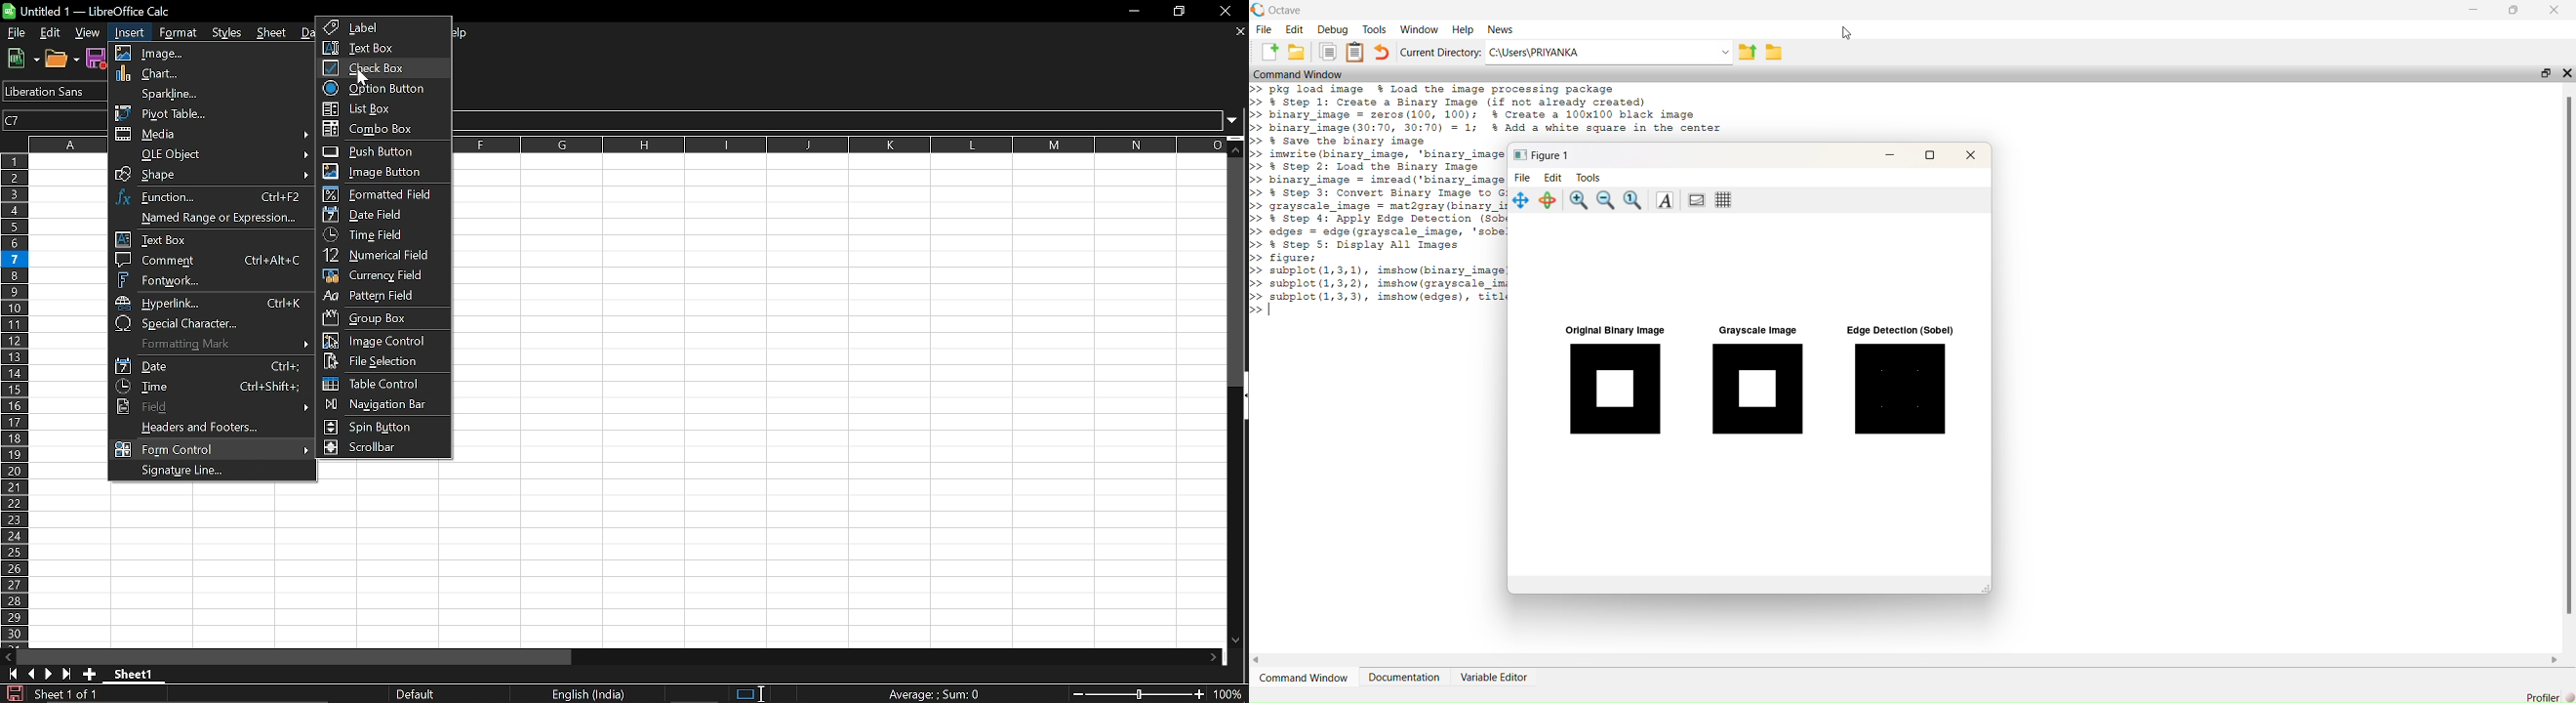  I want to click on File, so click(16, 32).